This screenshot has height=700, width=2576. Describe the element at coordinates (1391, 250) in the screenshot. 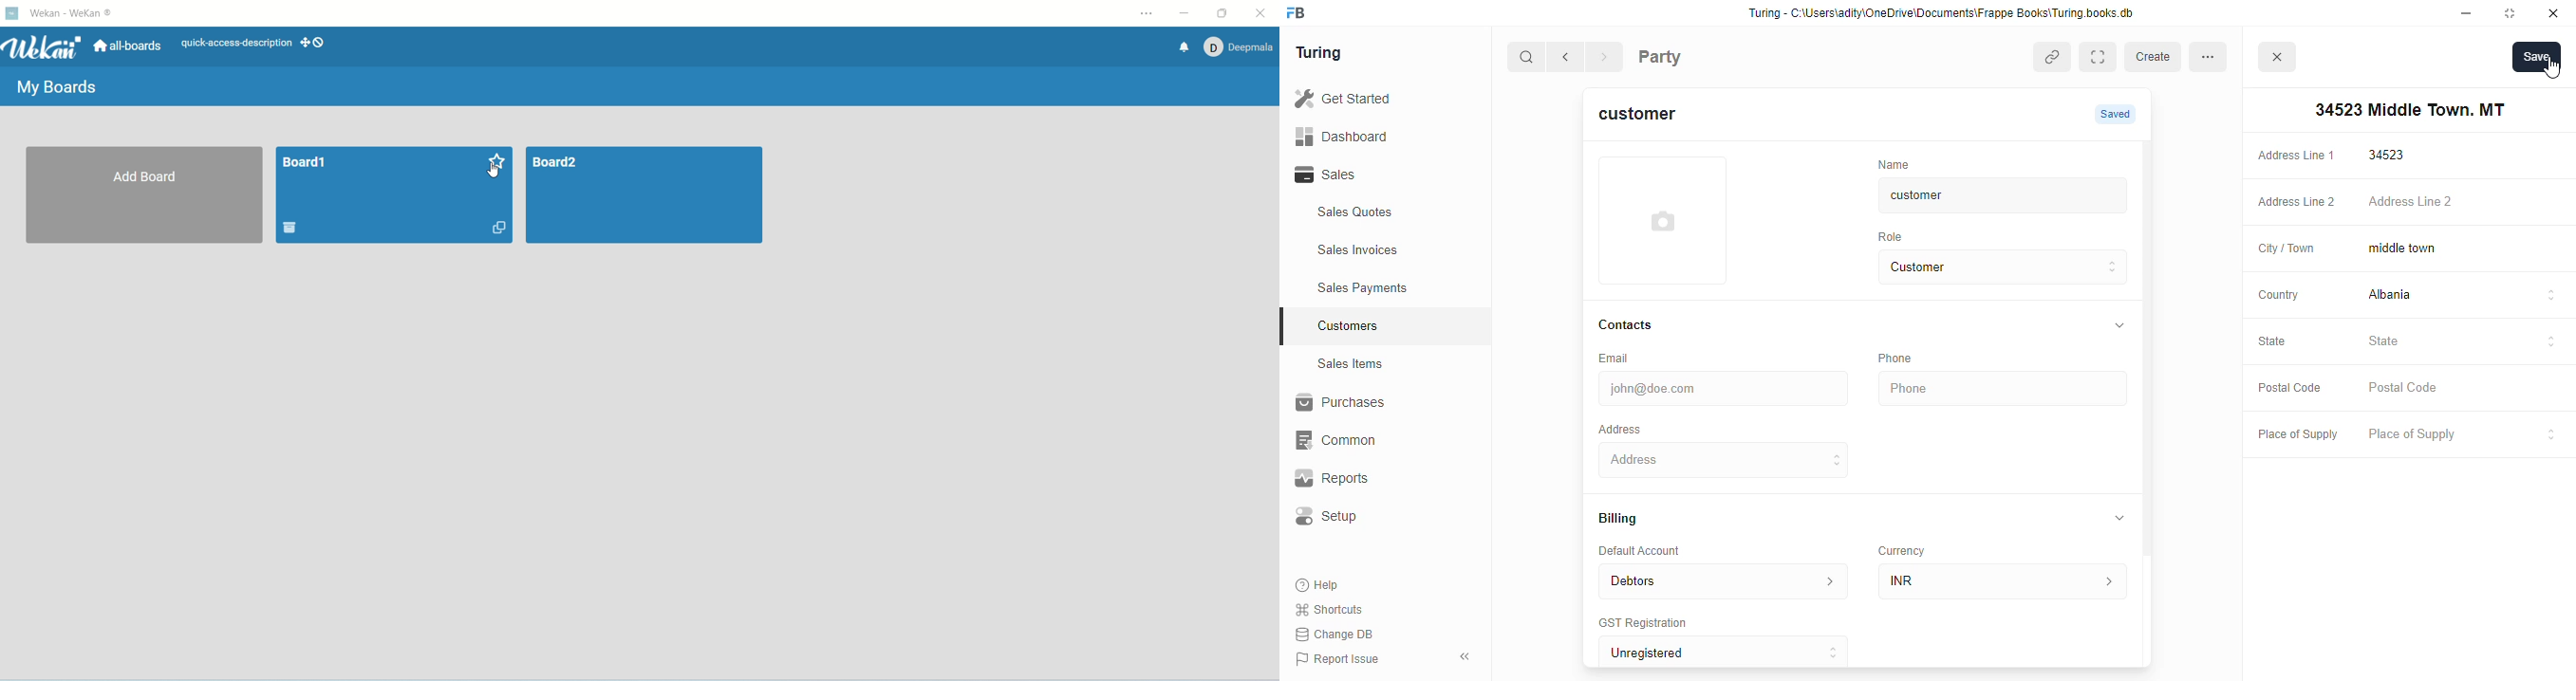

I see `Sales Invoices` at that location.